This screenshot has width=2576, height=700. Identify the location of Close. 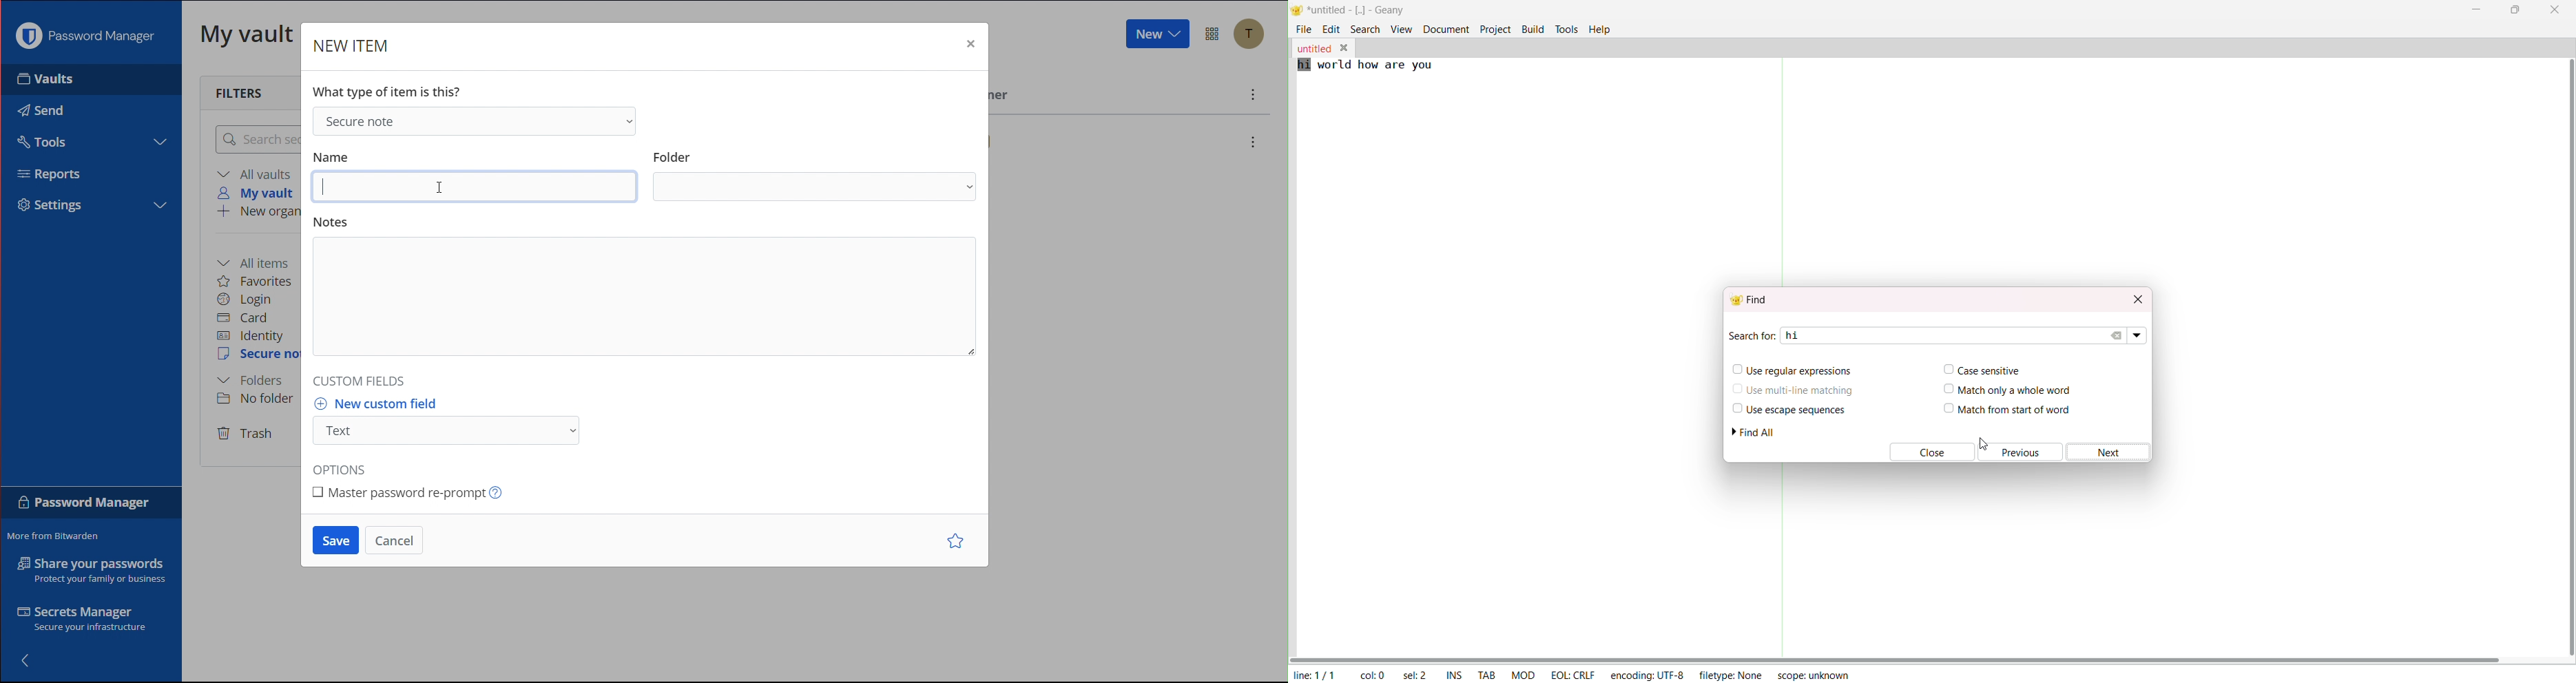
(969, 47).